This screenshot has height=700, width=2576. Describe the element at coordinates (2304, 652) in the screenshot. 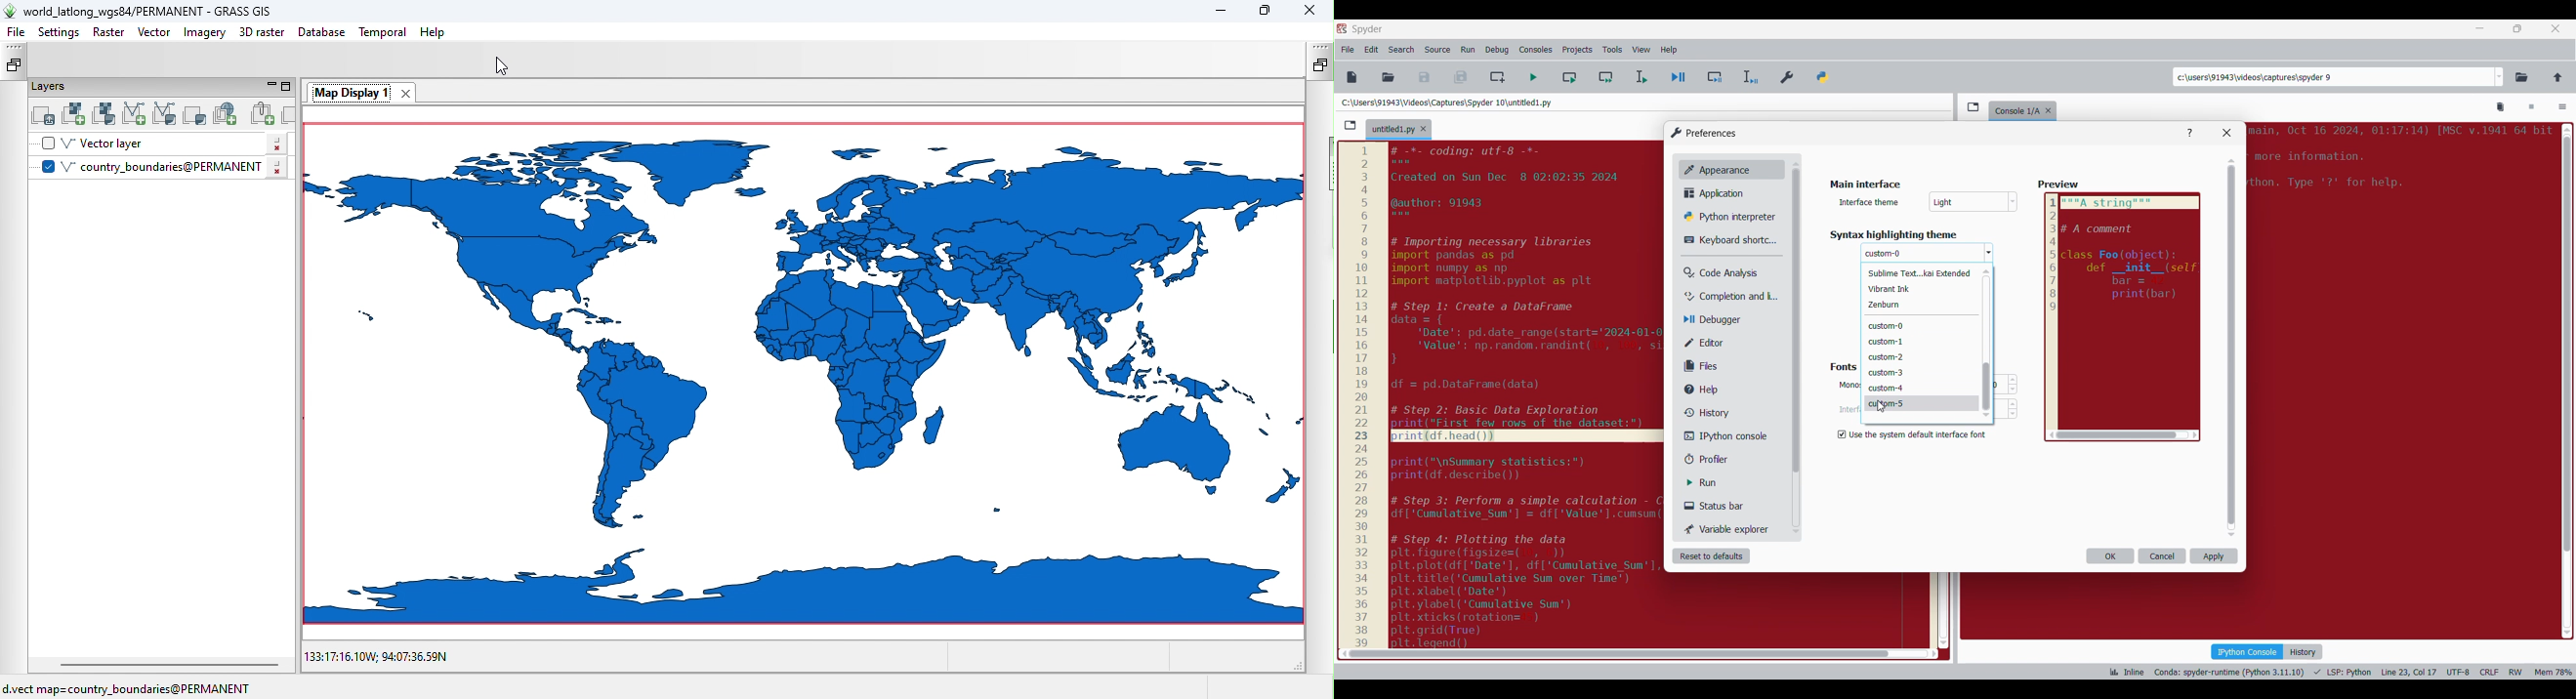

I see `History` at that location.